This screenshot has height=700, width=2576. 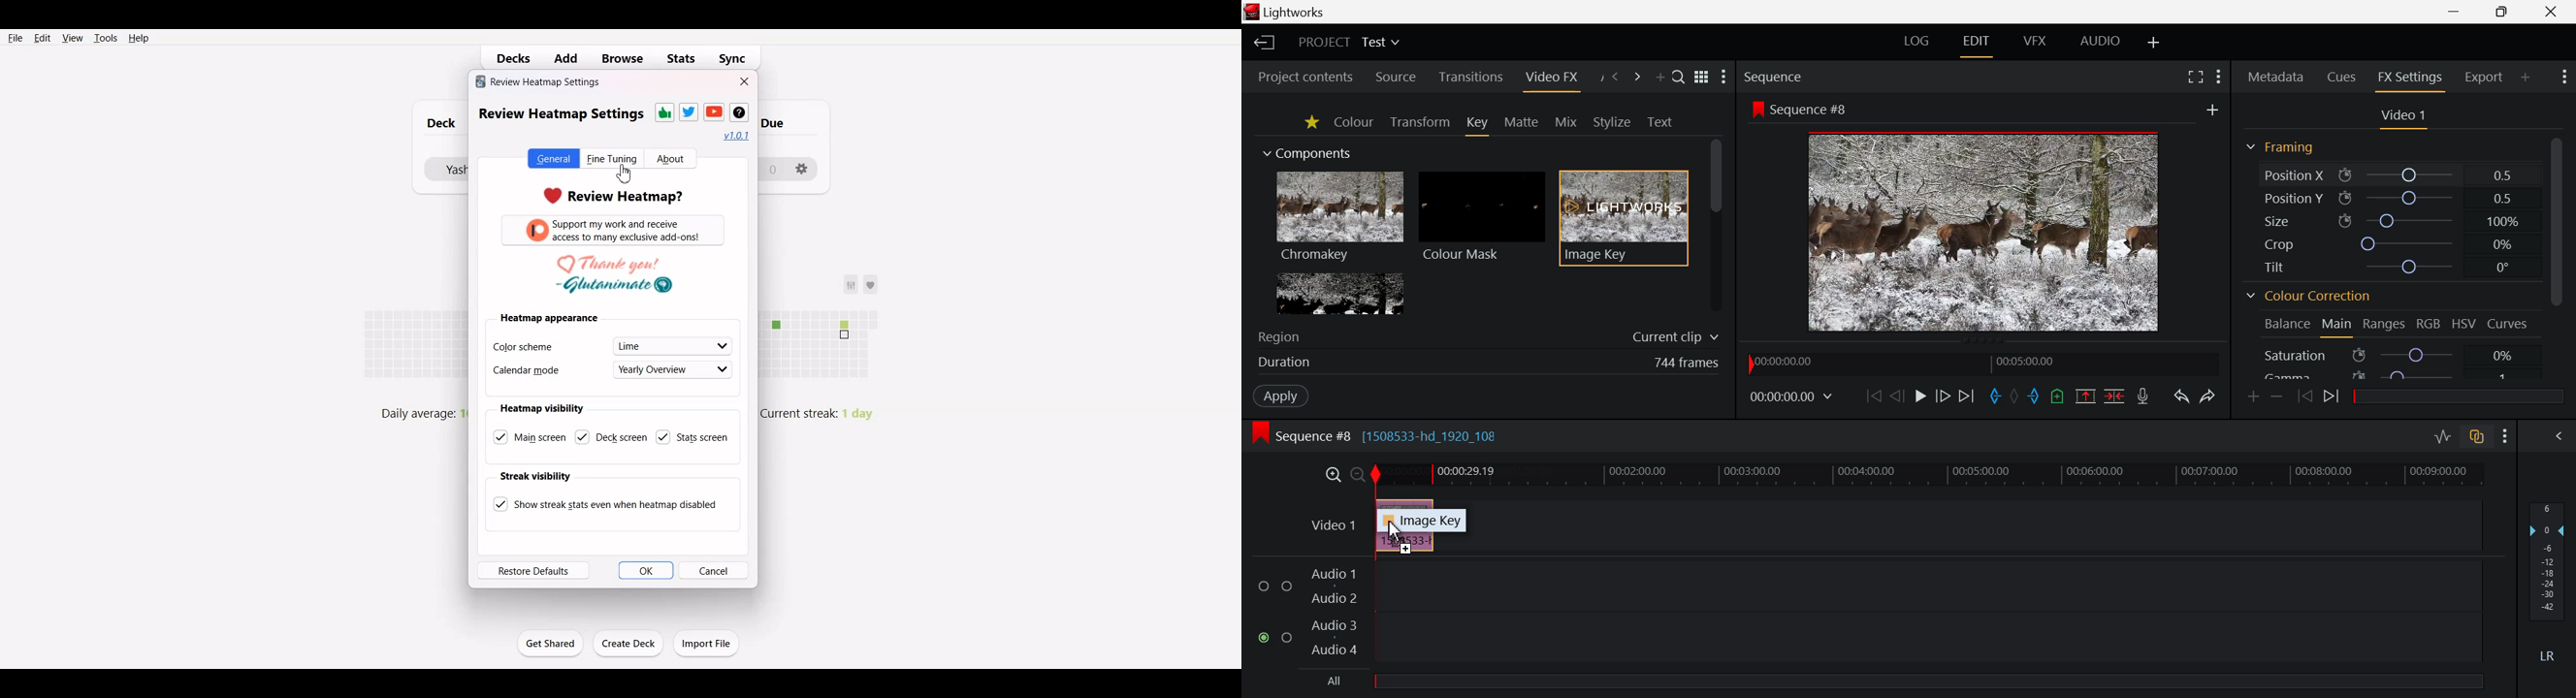 I want to click on thank you, so click(x=615, y=276).